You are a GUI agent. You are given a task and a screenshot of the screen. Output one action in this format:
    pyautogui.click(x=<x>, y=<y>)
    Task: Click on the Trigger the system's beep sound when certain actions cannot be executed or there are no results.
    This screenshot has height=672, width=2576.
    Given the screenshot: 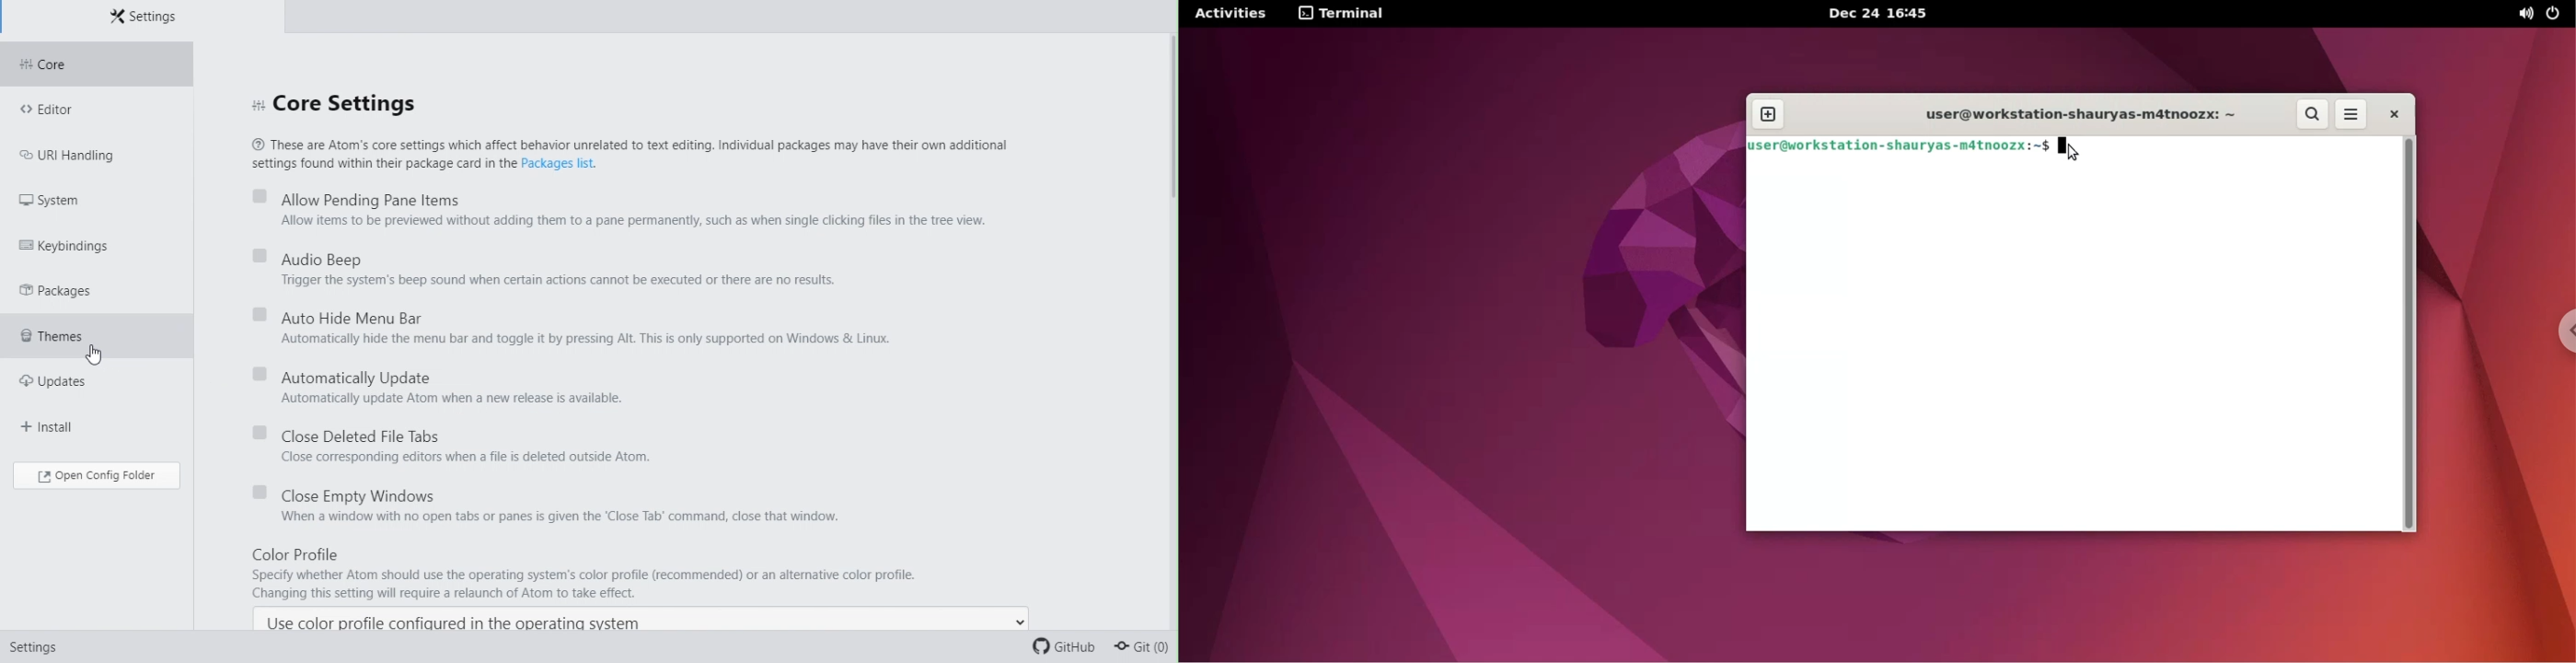 What is the action you would take?
    pyautogui.click(x=552, y=280)
    